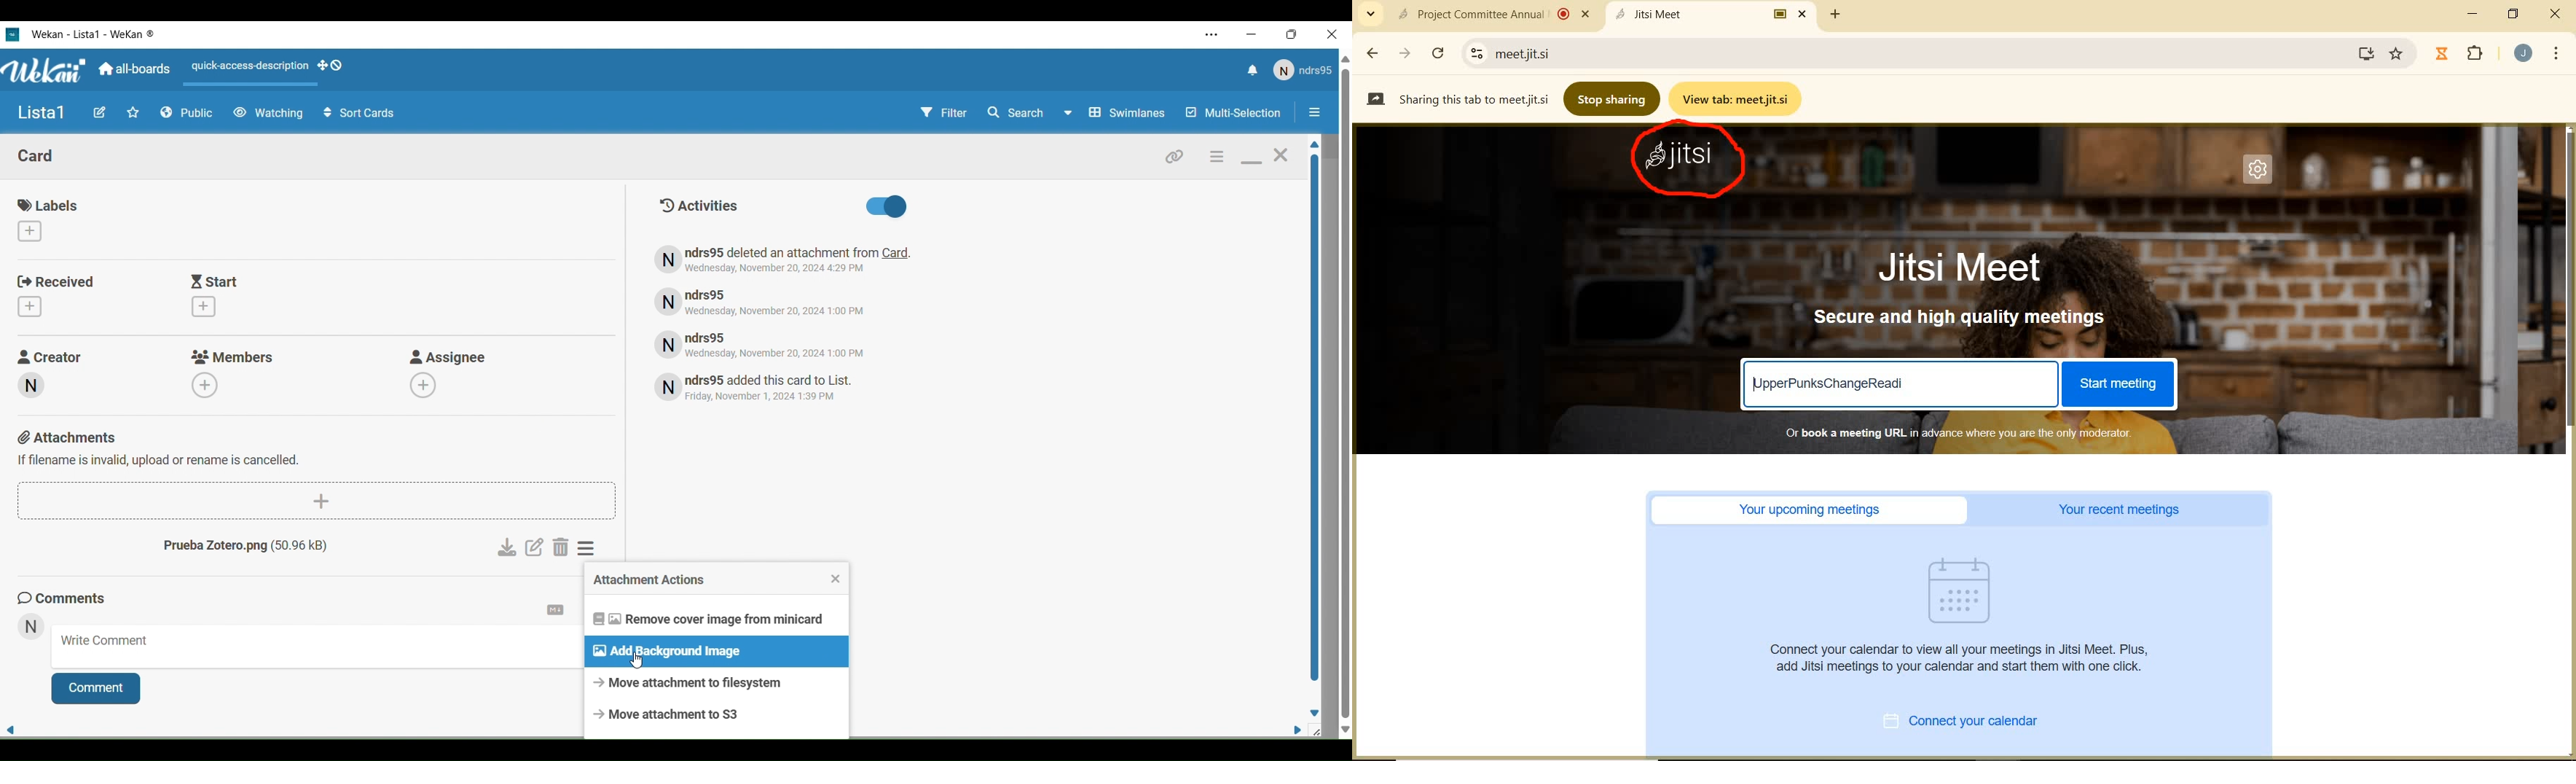  What do you see at coordinates (218, 281) in the screenshot?
I see `Start` at bounding box center [218, 281].